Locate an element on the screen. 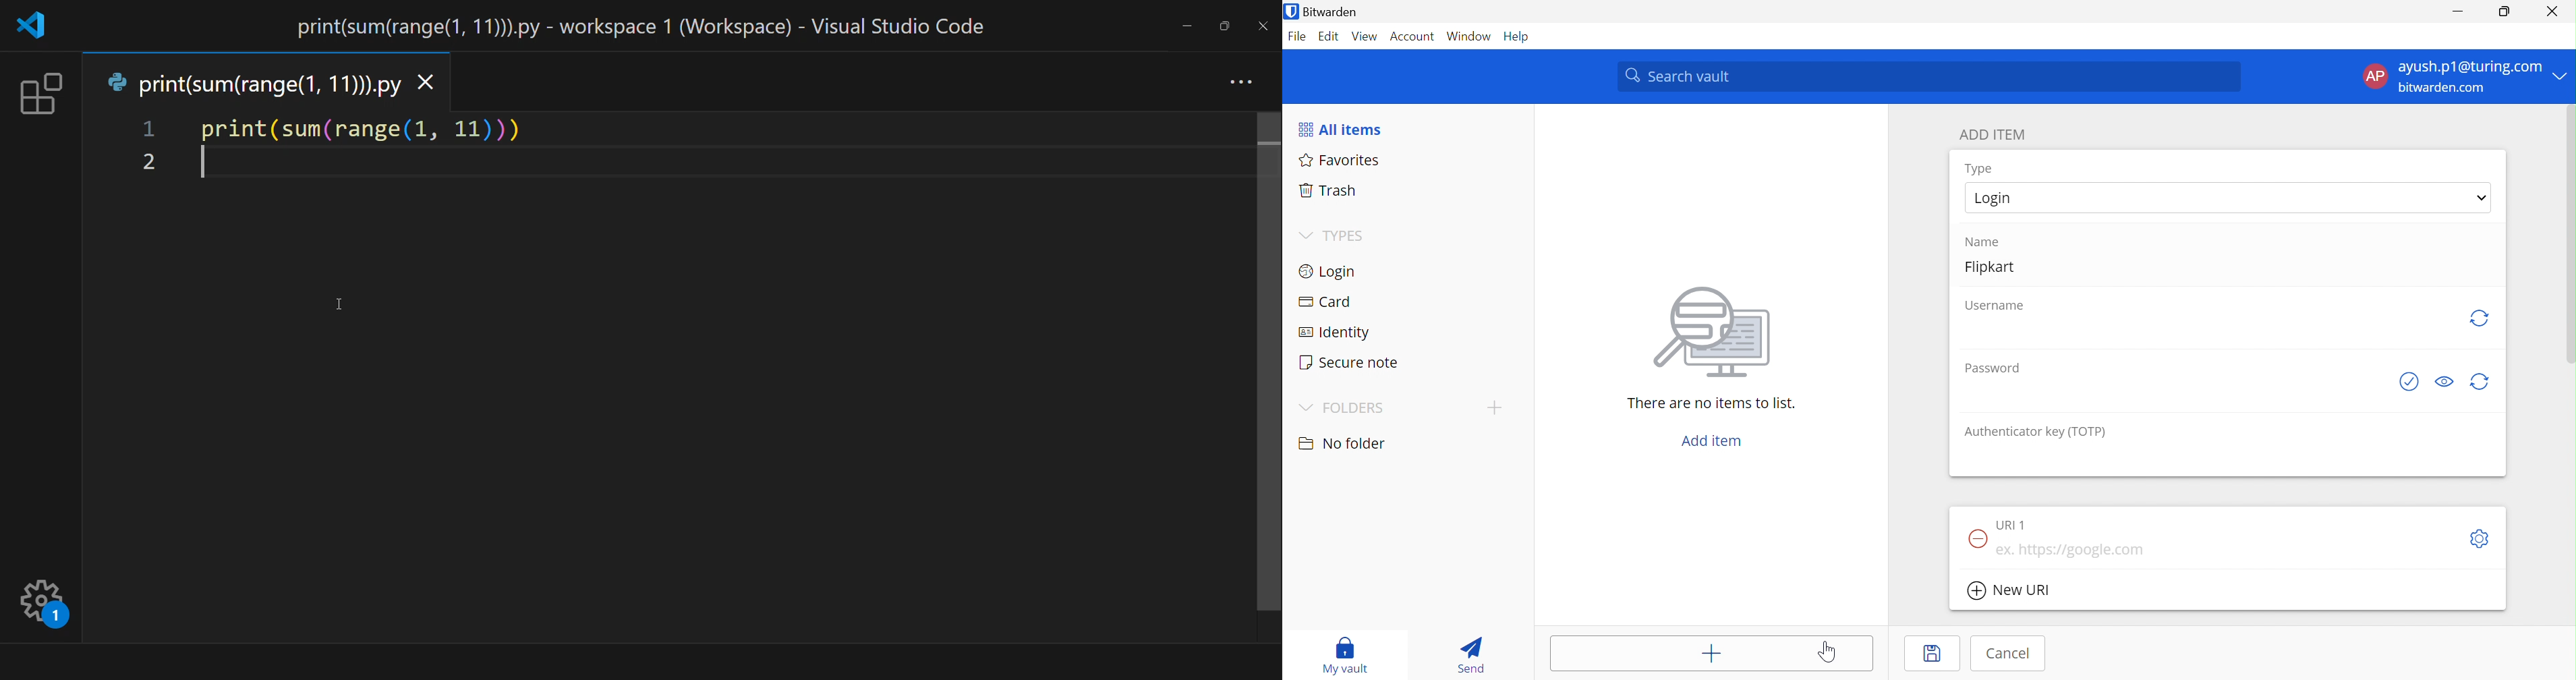 The height and width of the screenshot is (700, 2576). Username is located at coordinates (1995, 305).